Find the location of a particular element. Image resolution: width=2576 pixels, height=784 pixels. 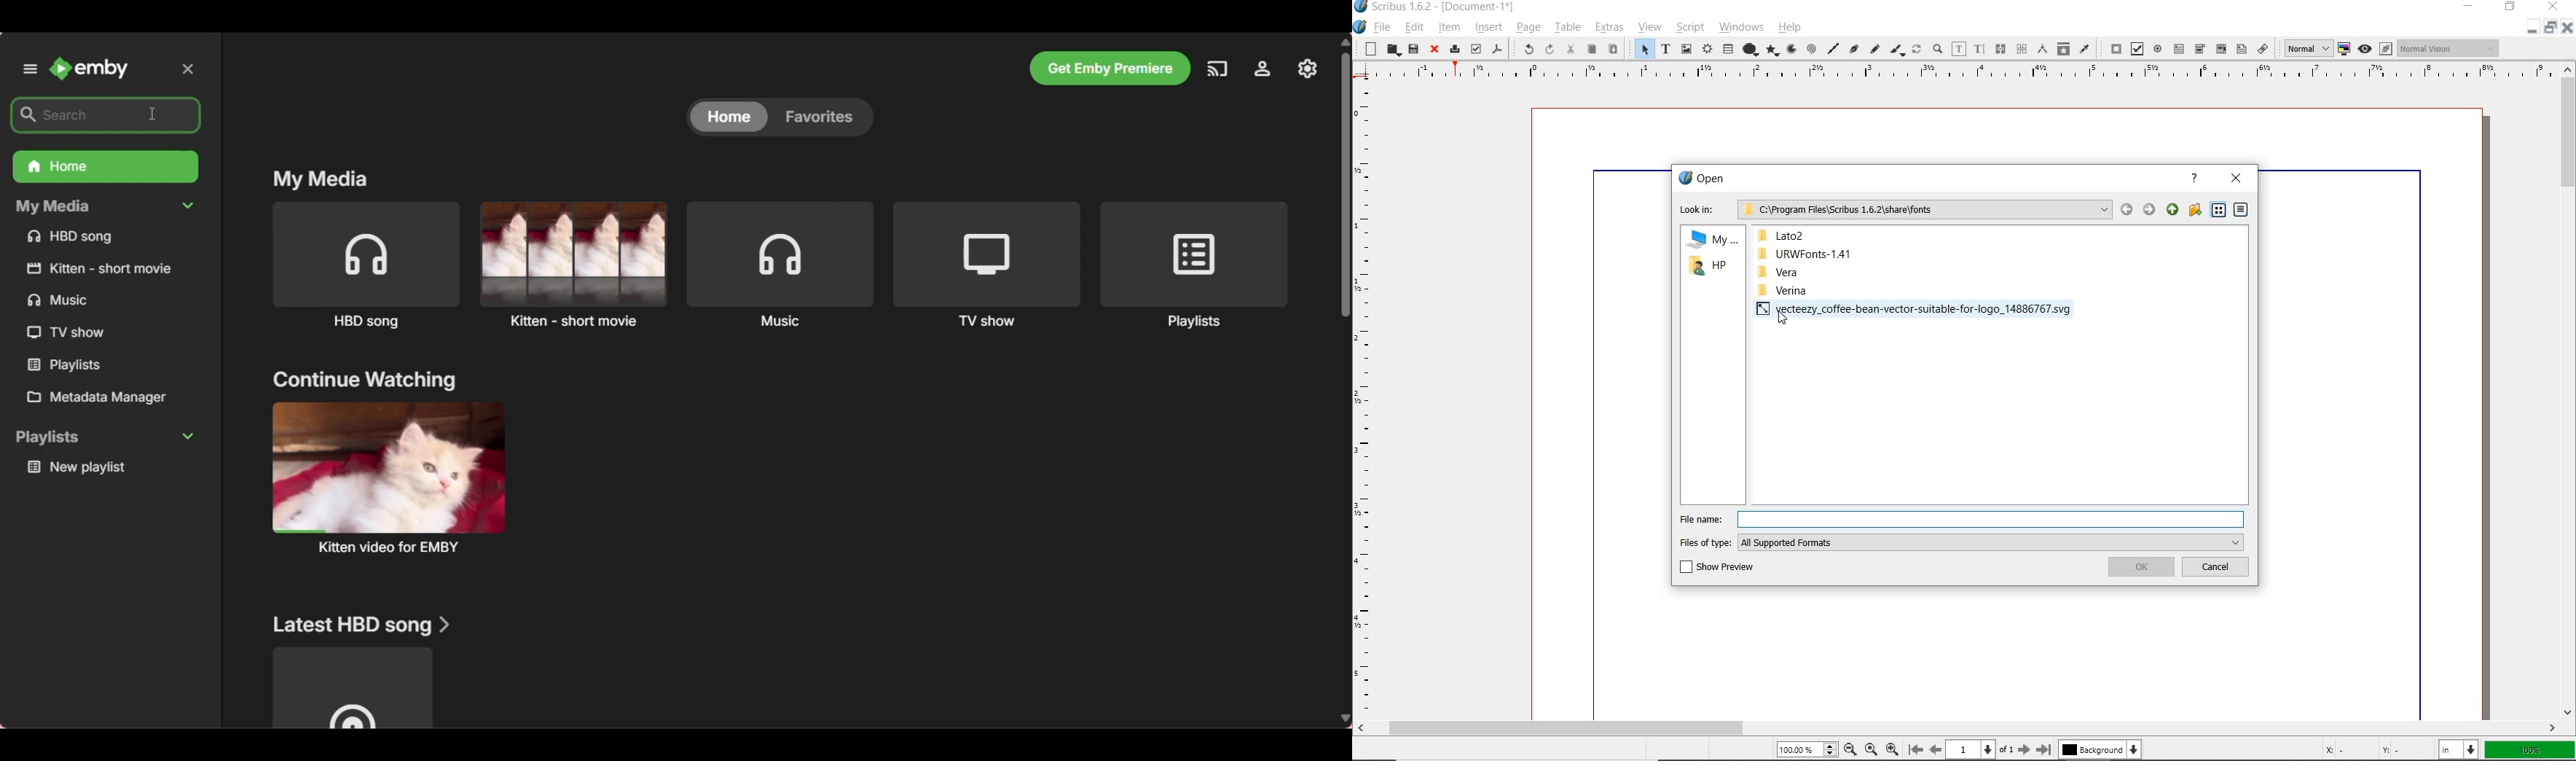

My Media is located at coordinates (106, 207).